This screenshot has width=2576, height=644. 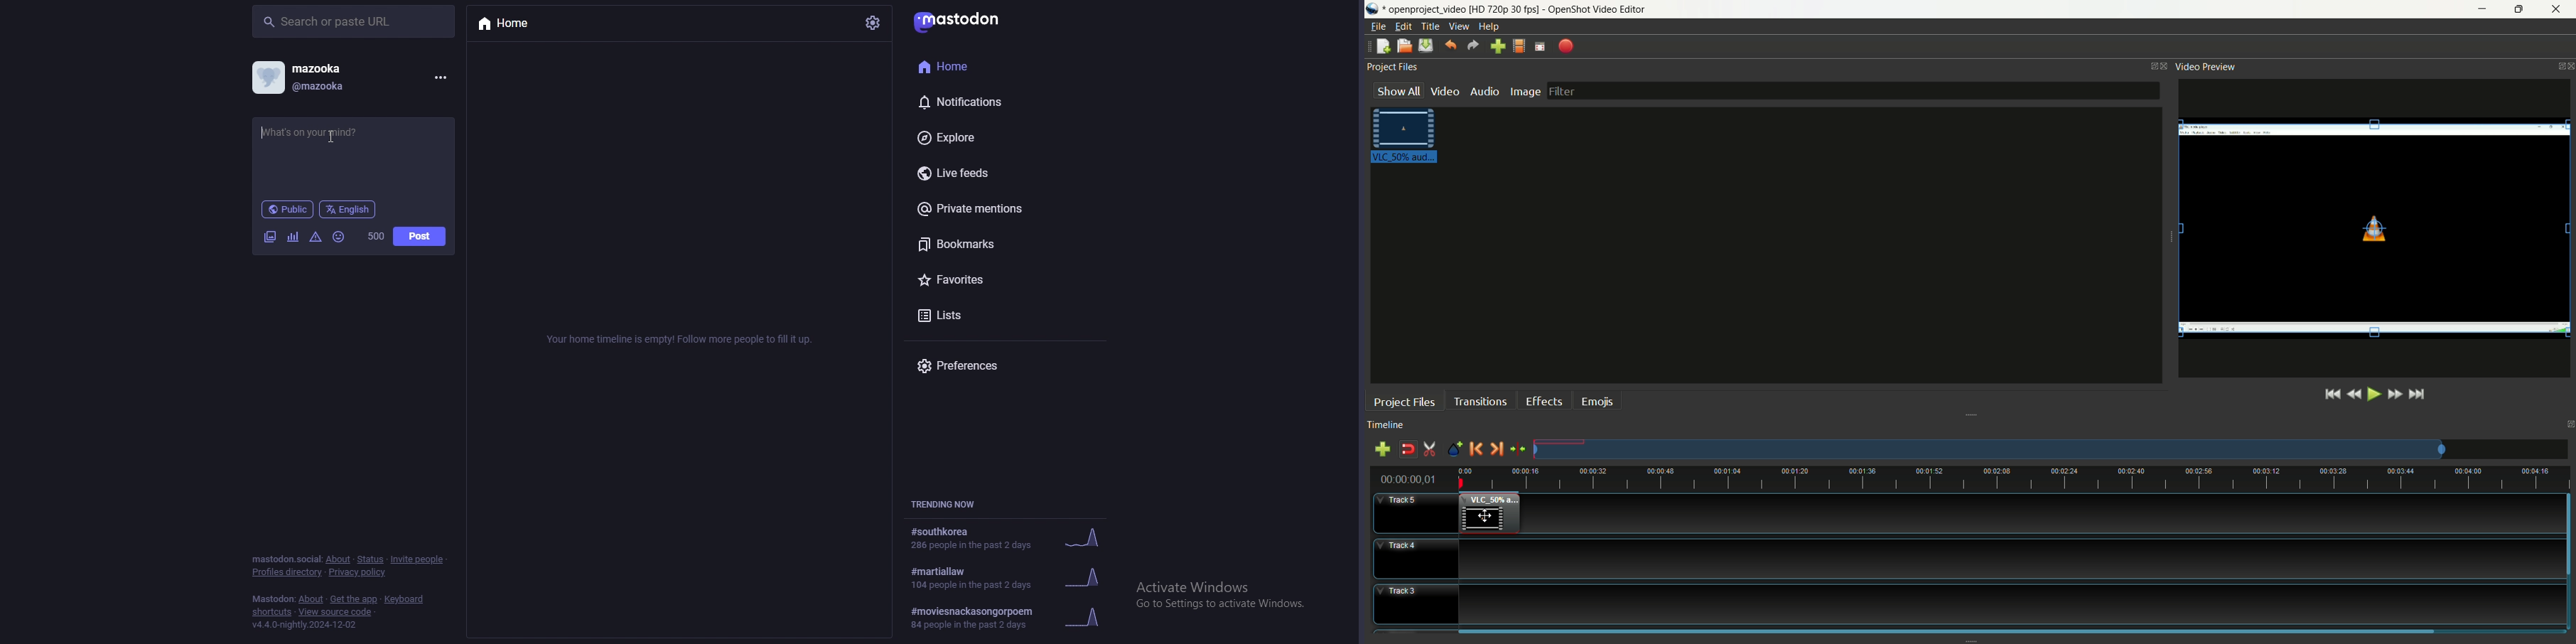 I want to click on view source code, so click(x=335, y=612).